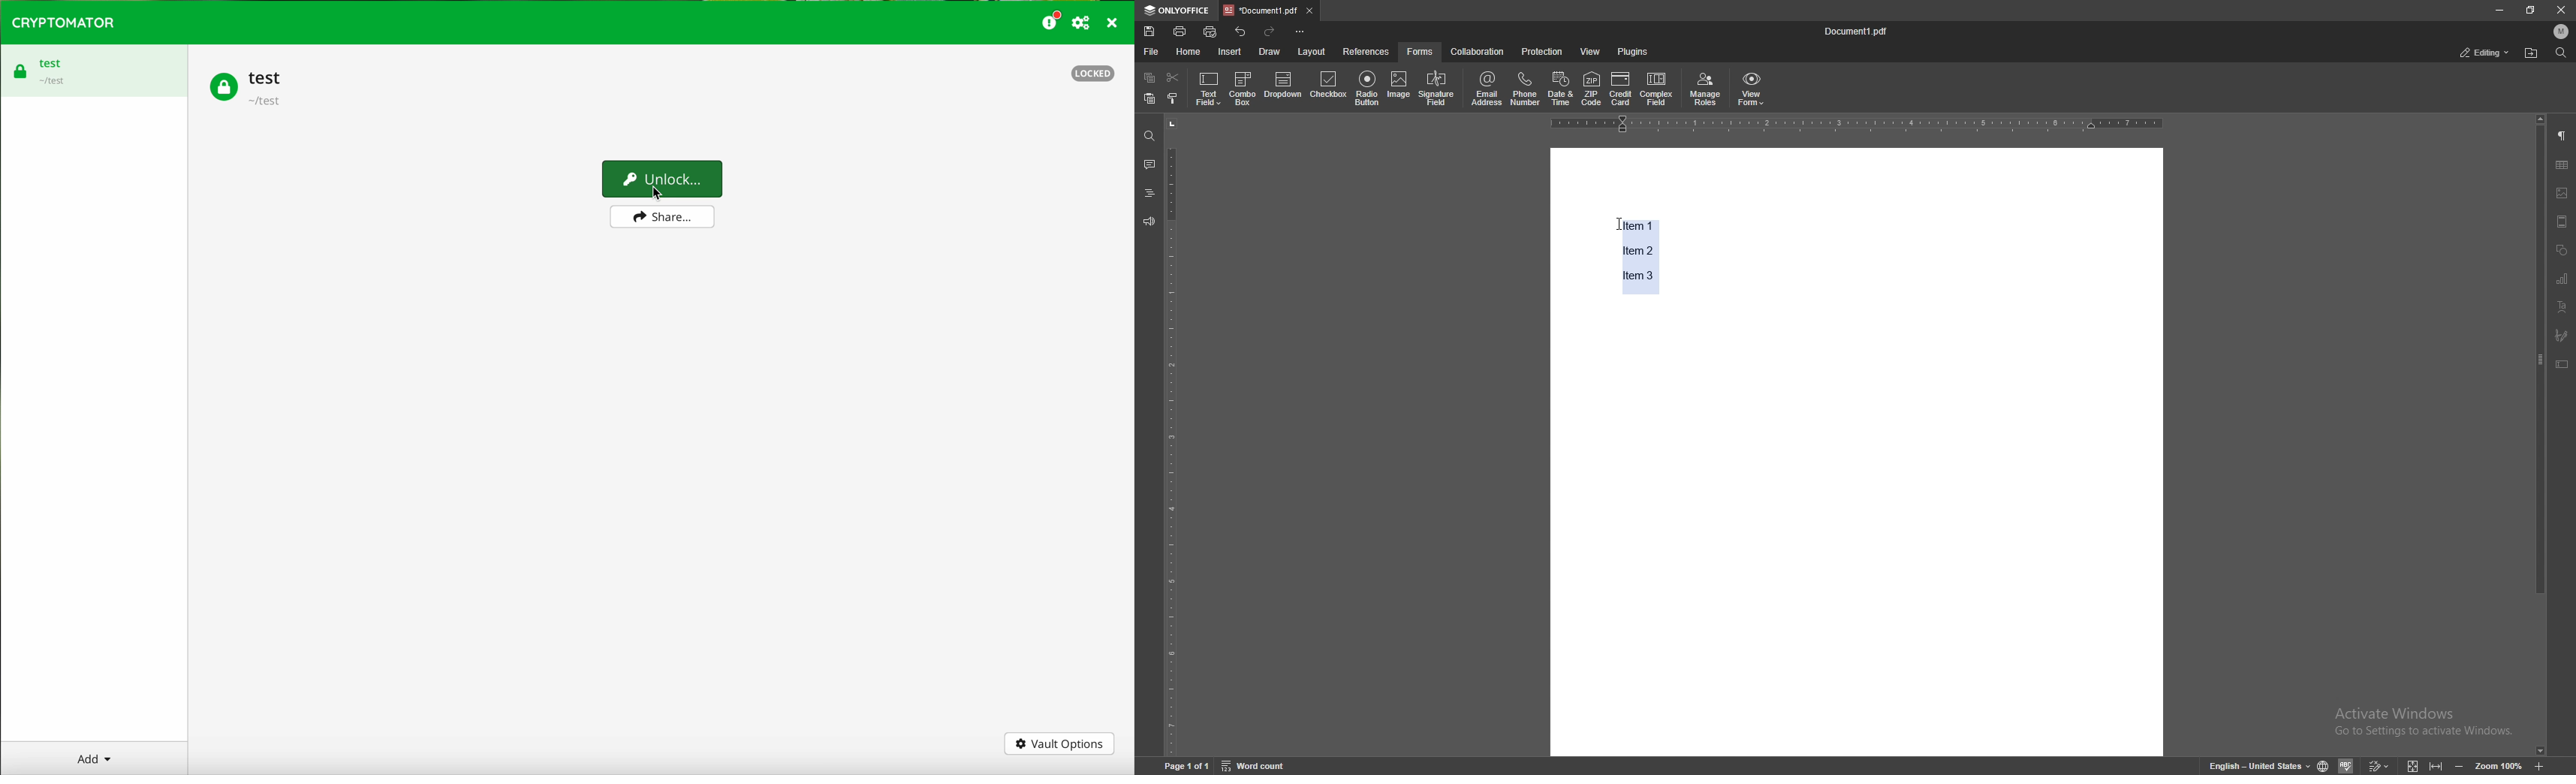 This screenshot has width=2576, height=784. Describe the element at coordinates (1283, 86) in the screenshot. I see `dropdown` at that location.